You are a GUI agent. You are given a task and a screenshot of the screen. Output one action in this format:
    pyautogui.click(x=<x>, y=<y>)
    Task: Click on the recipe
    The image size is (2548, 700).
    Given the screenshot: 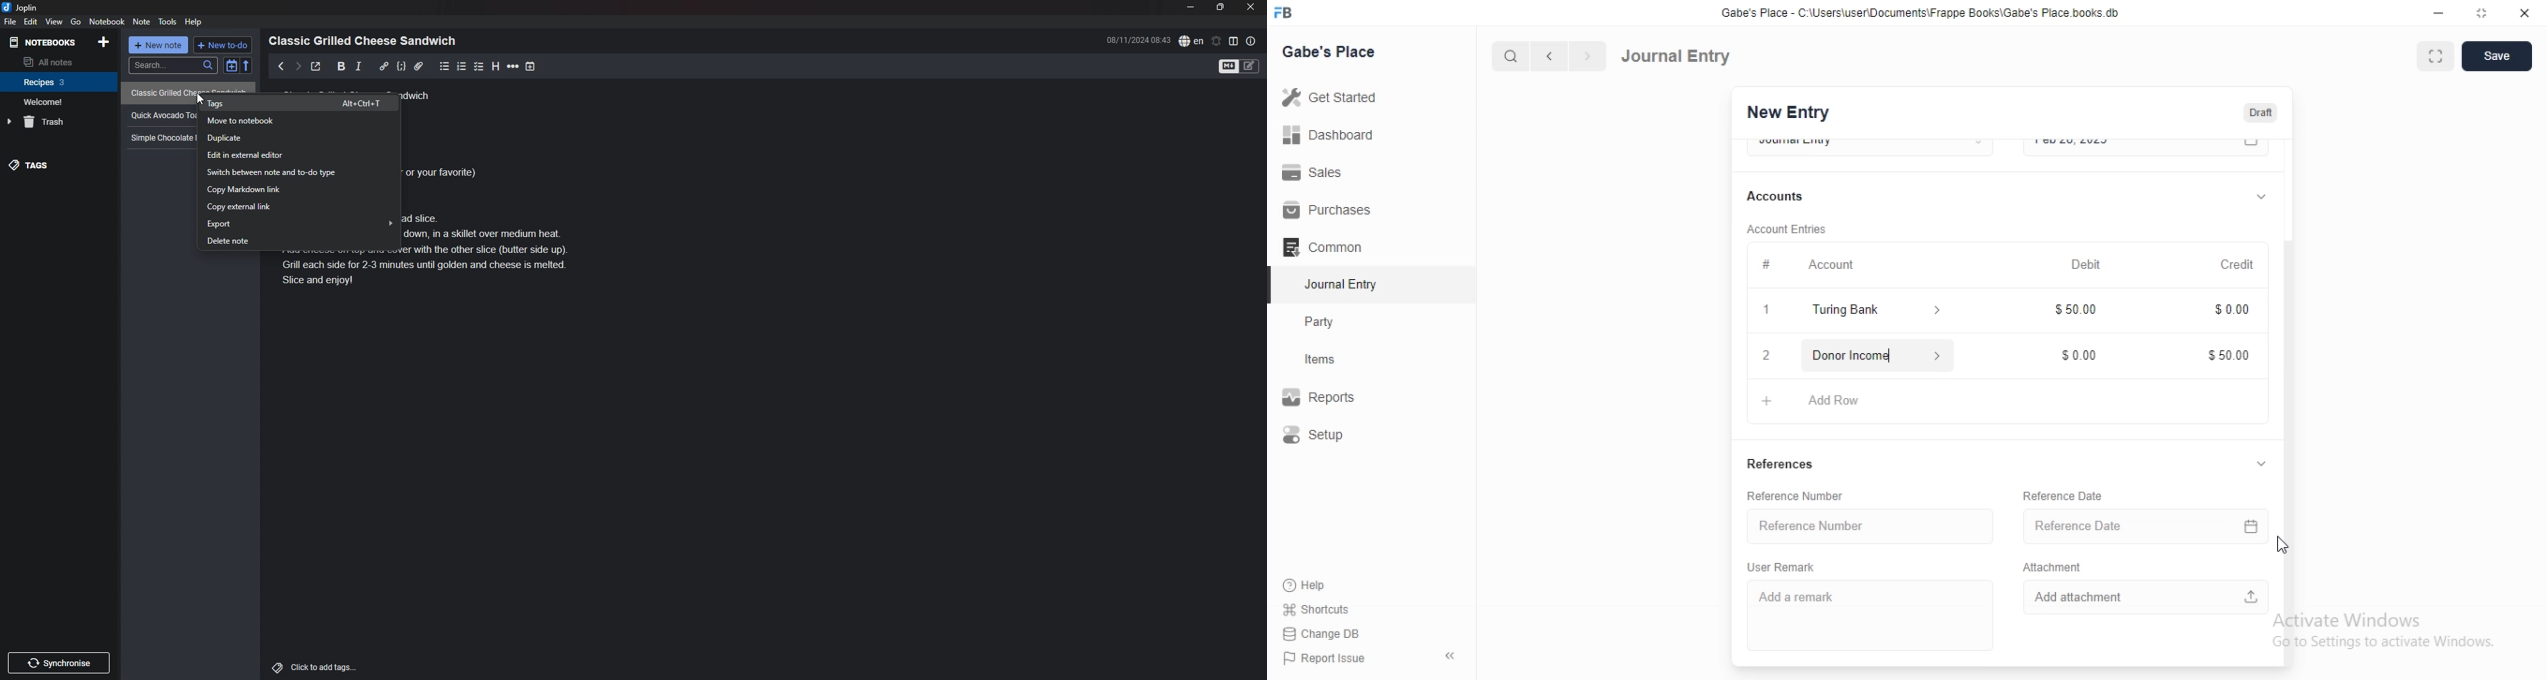 What is the action you would take?
    pyautogui.click(x=160, y=137)
    